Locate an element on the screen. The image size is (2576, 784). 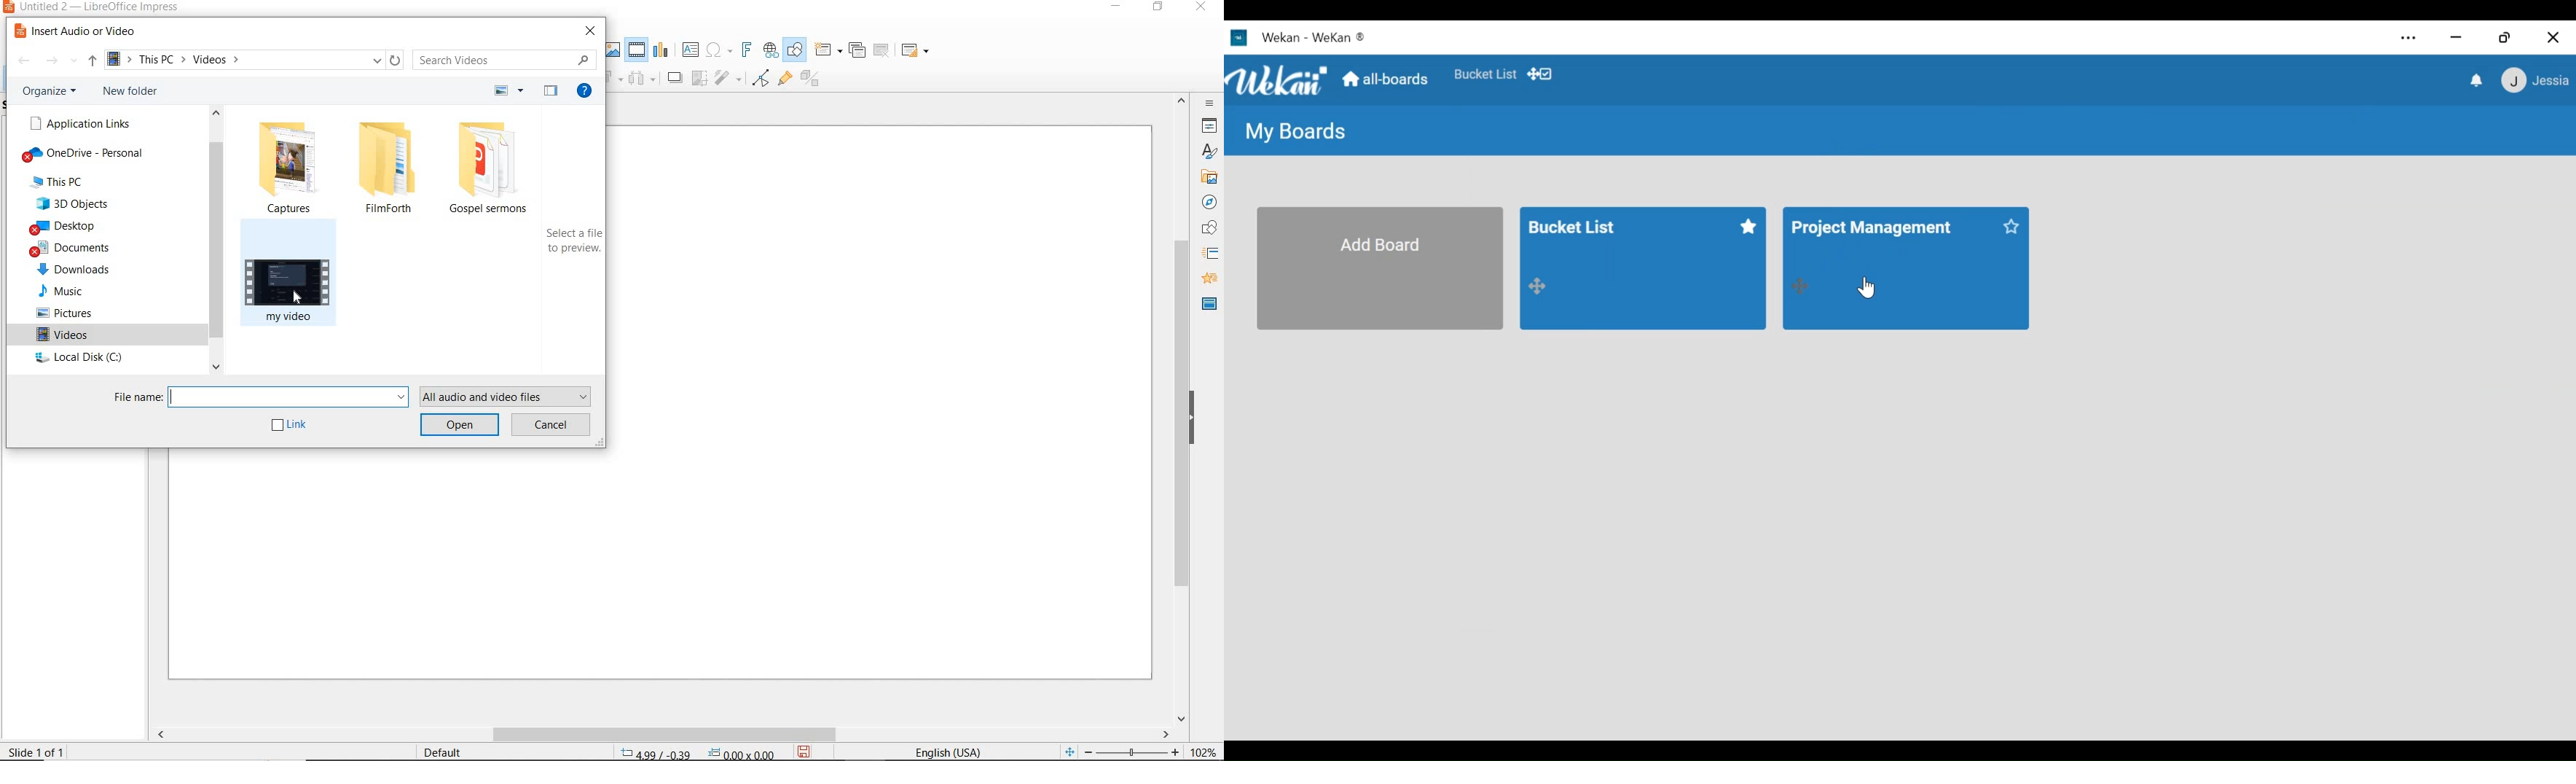
MINIMIZE is located at coordinates (1113, 7).